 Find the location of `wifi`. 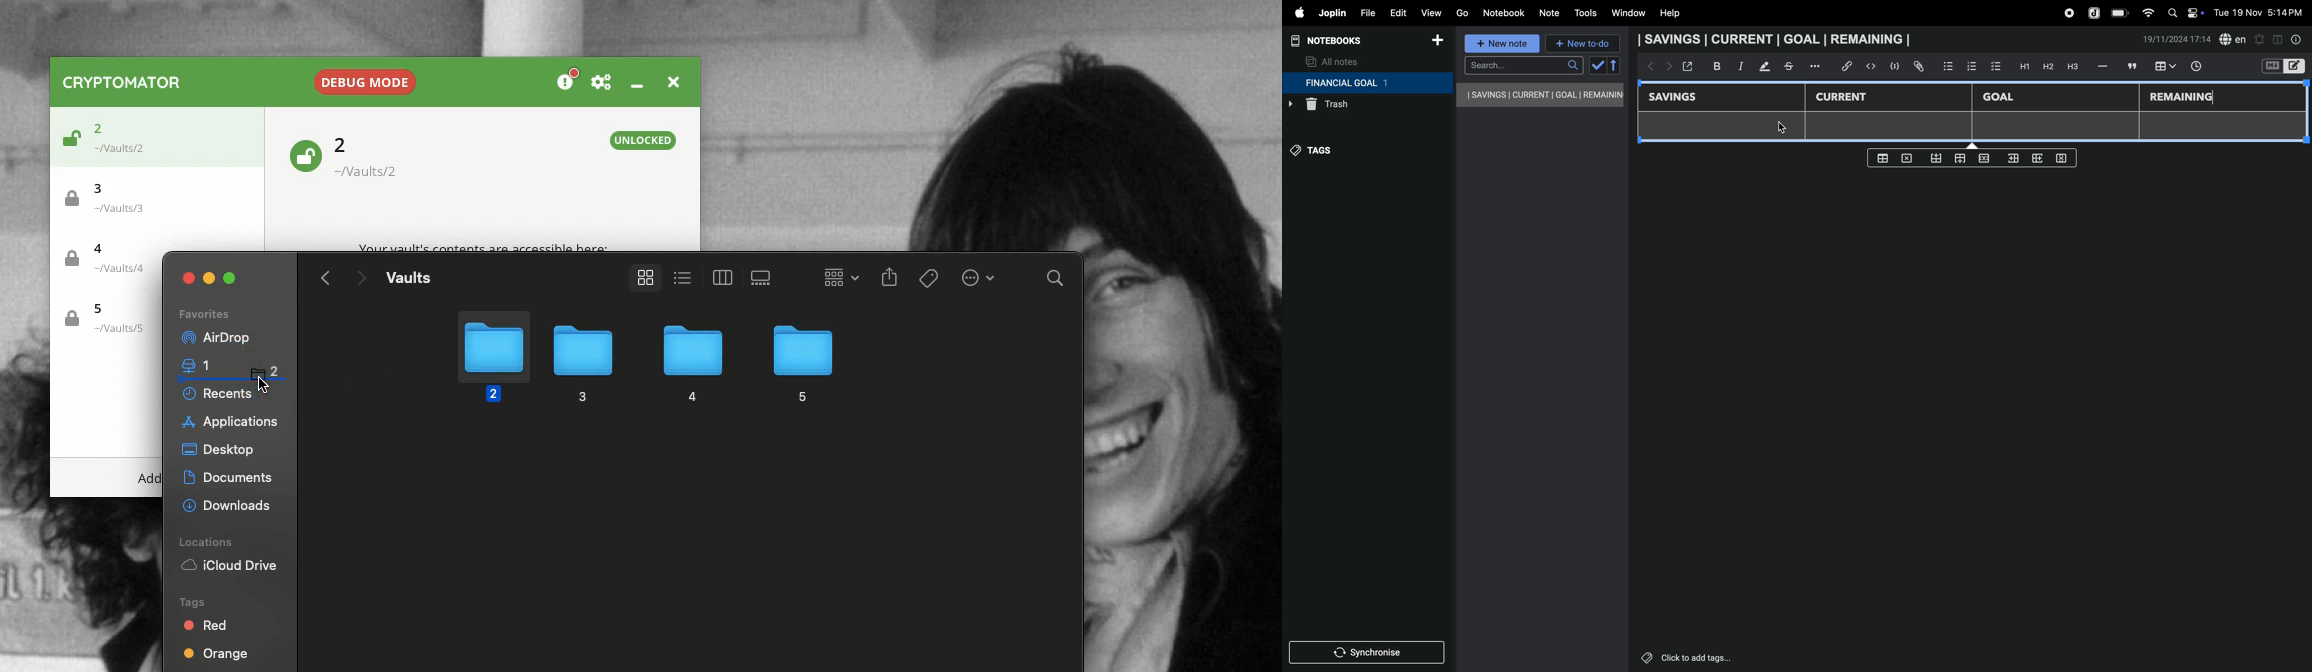

wifi is located at coordinates (2146, 13).